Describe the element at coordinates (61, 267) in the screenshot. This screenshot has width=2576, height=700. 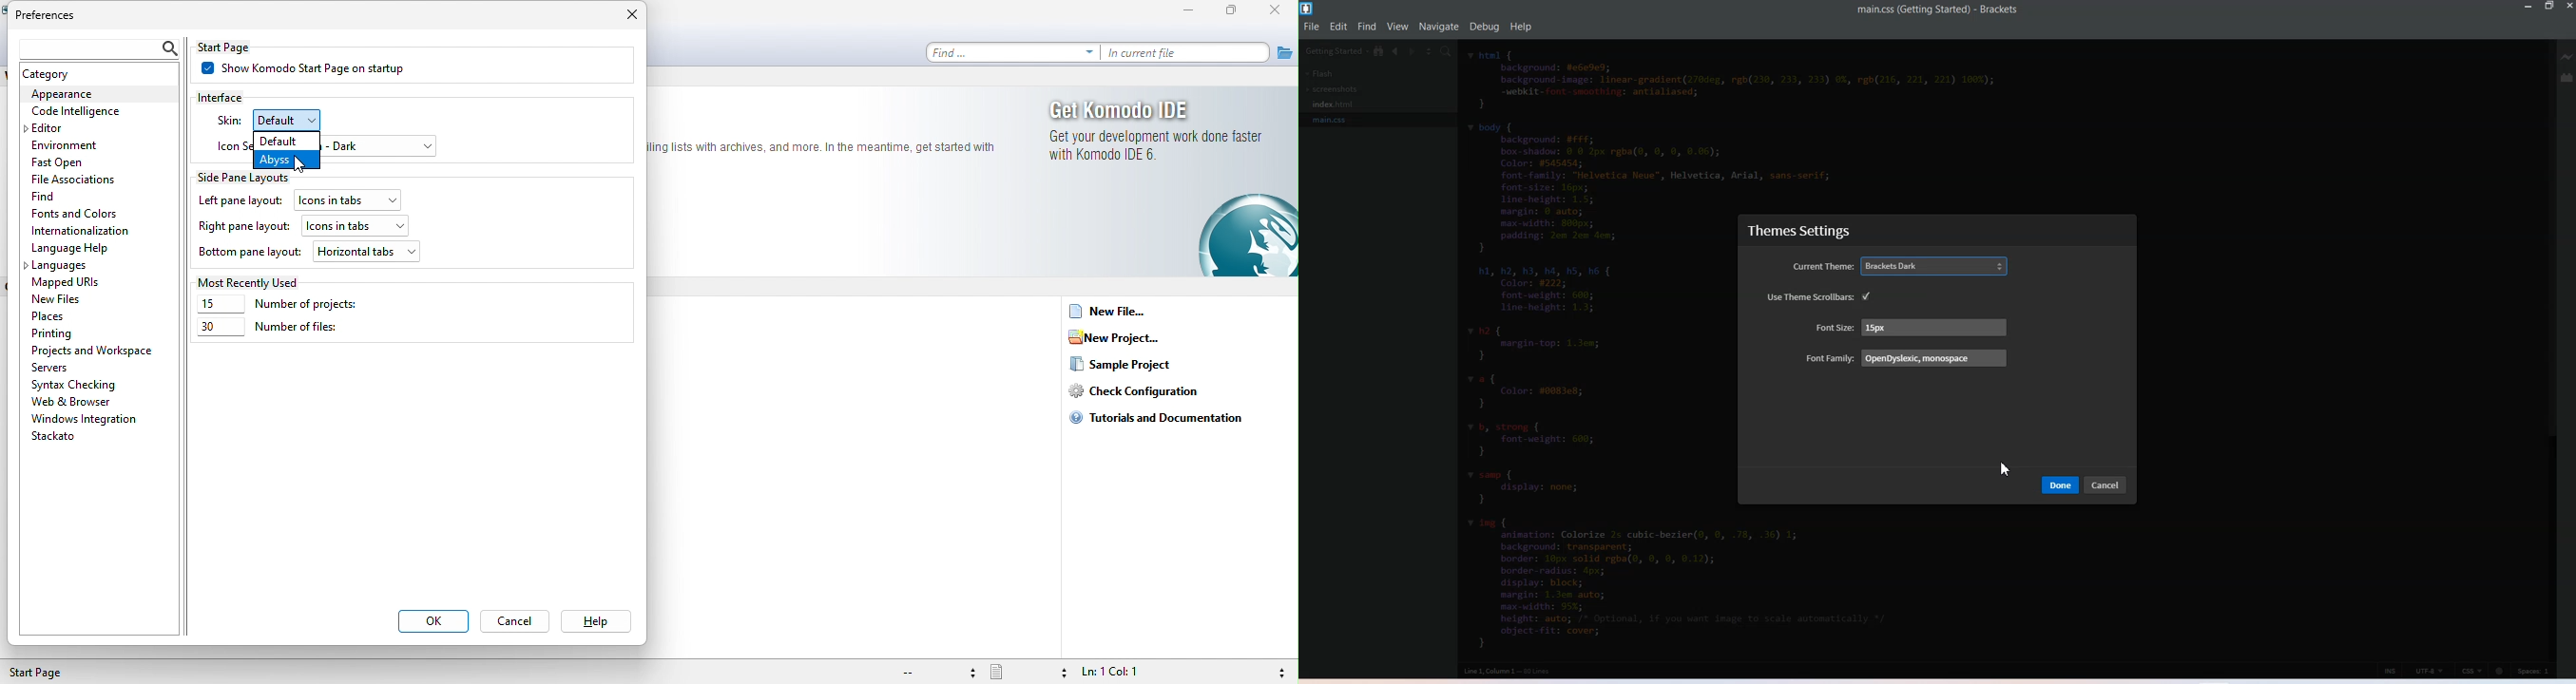
I see `languages` at that location.